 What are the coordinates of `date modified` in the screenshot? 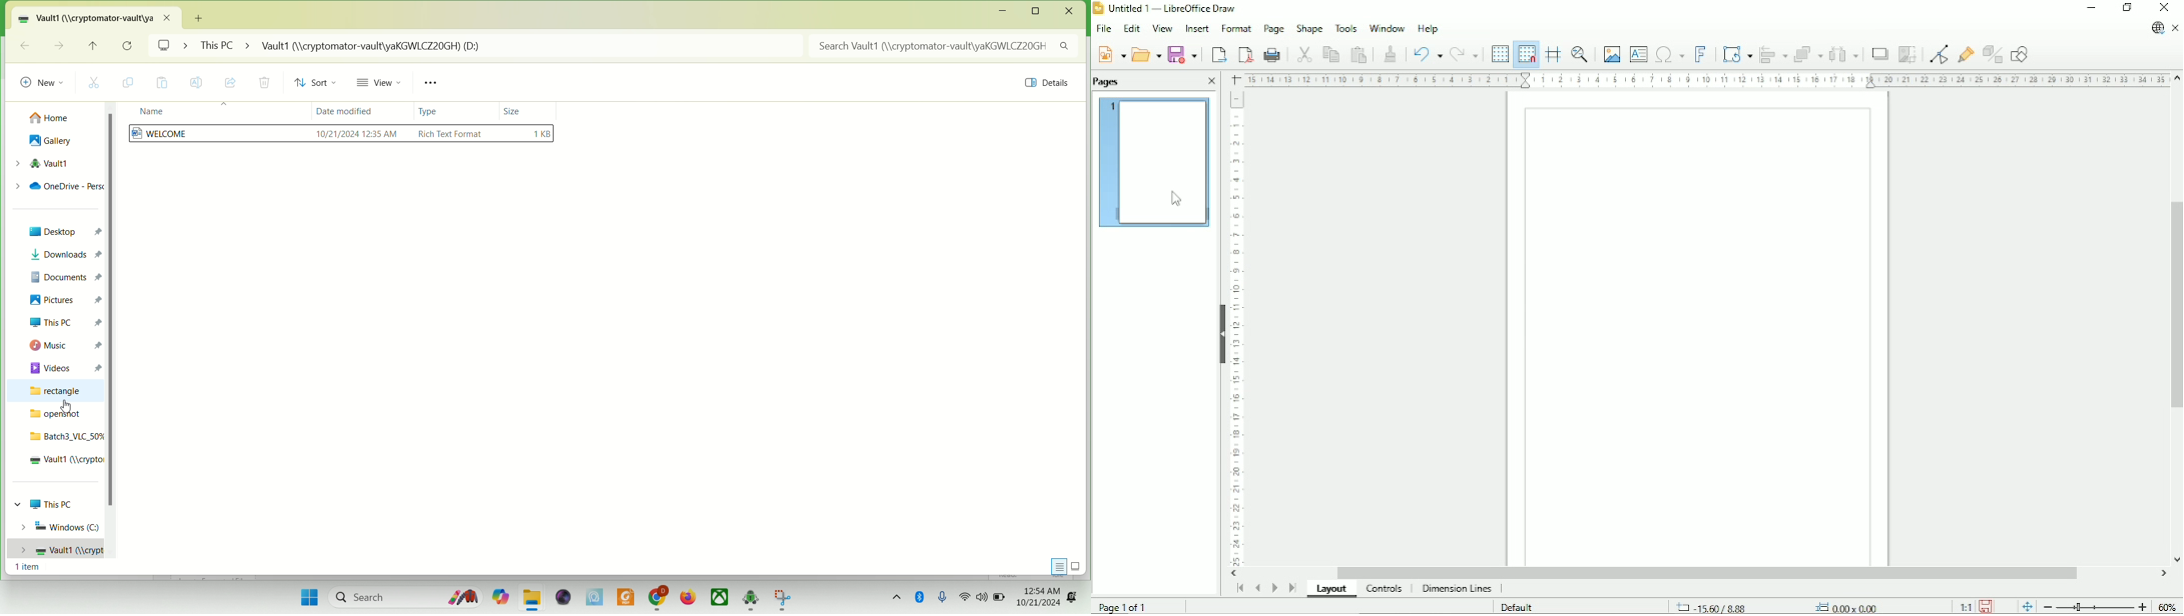 It's located at (342, 113).